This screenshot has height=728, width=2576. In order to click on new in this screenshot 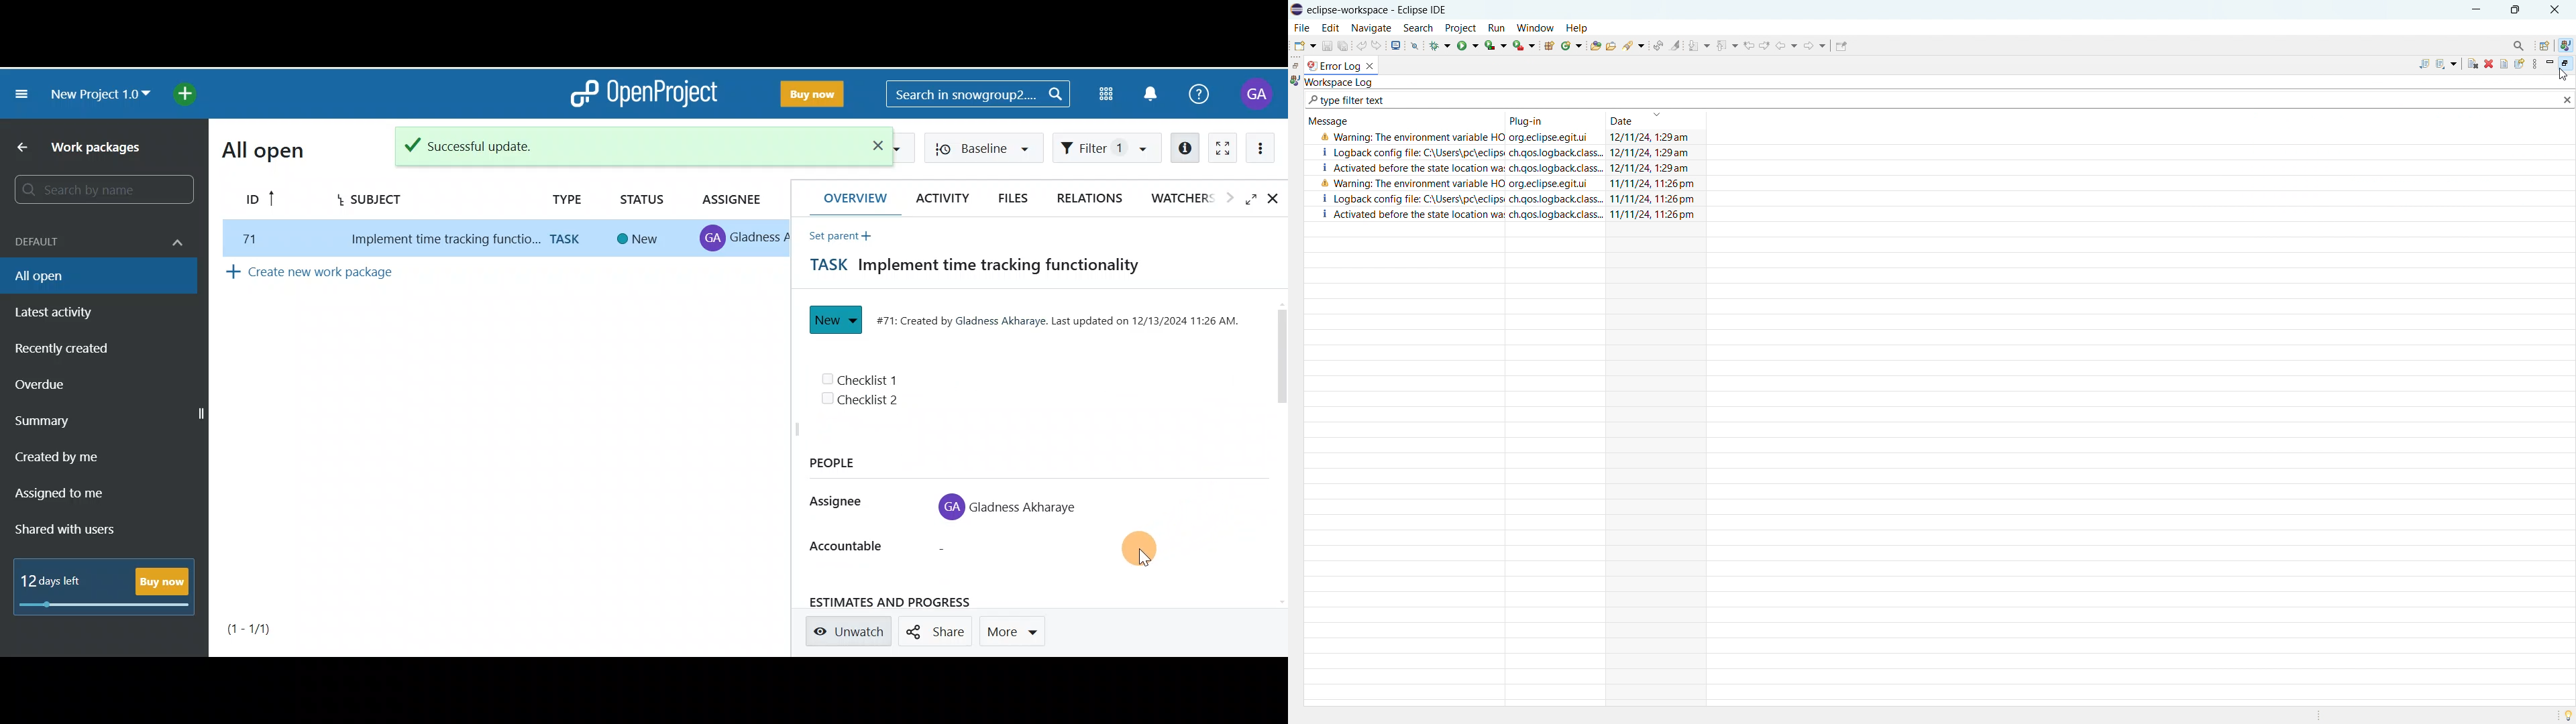, I will do `click(1303, 45)`.